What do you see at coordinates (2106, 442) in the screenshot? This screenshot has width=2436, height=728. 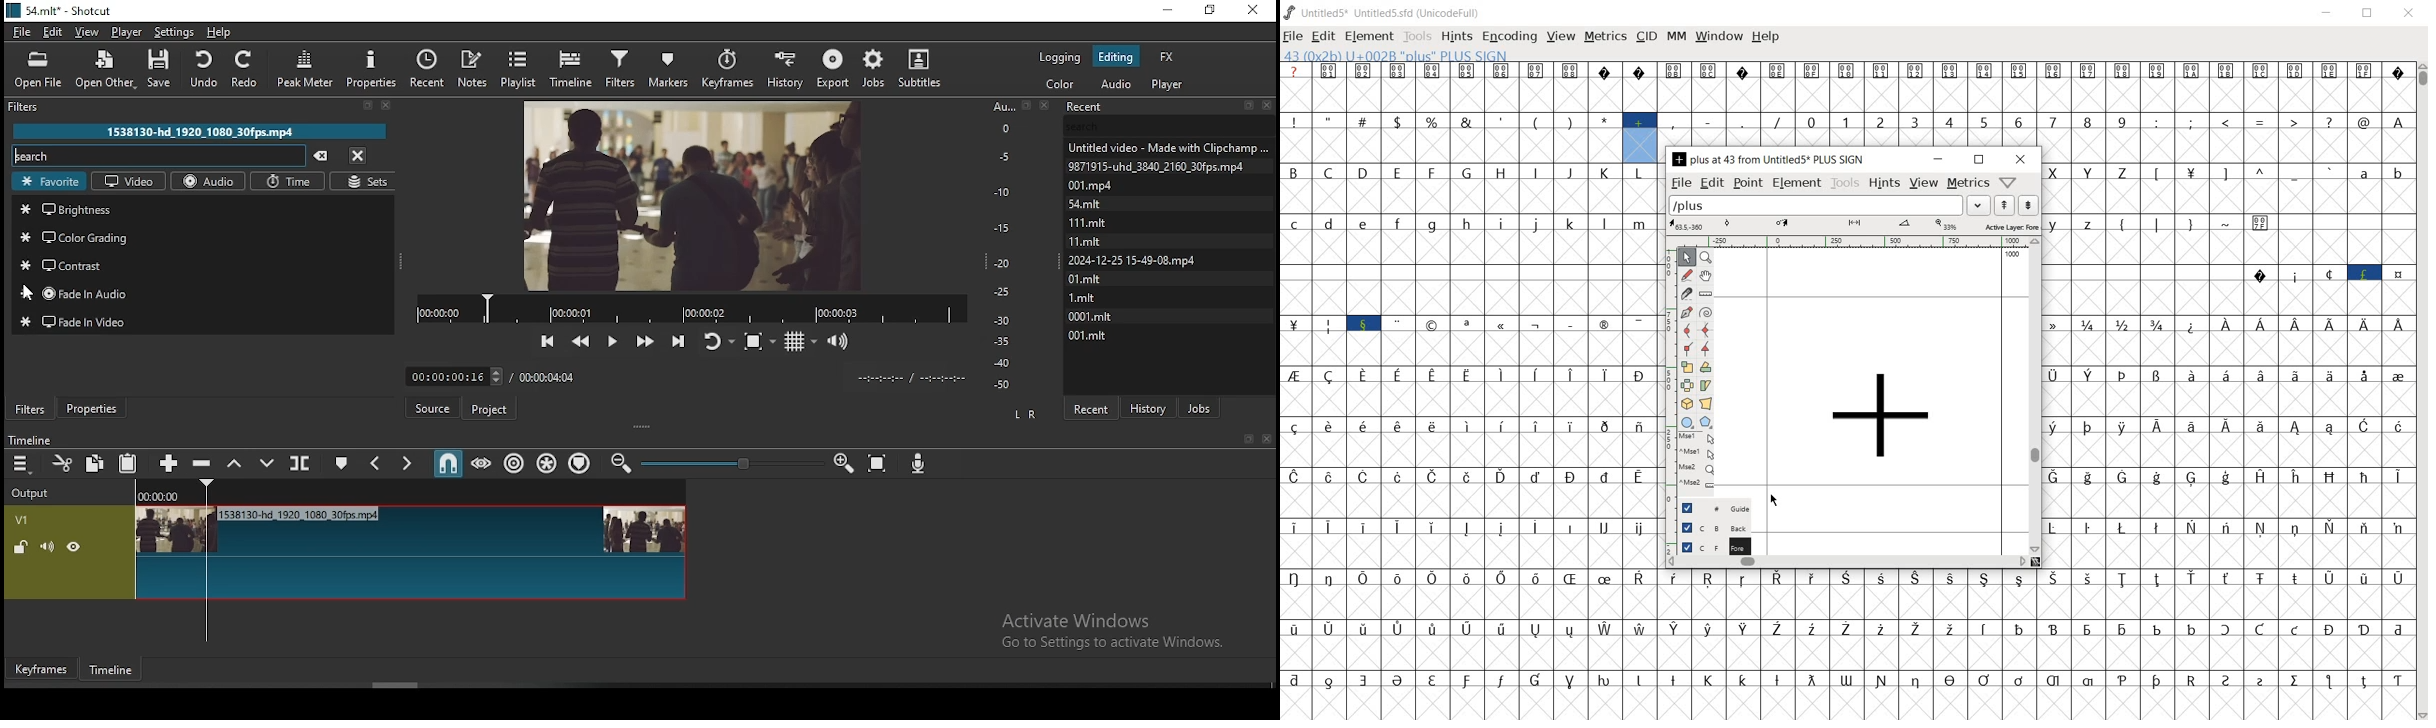 I see `` at bounding box center [2106, 442].